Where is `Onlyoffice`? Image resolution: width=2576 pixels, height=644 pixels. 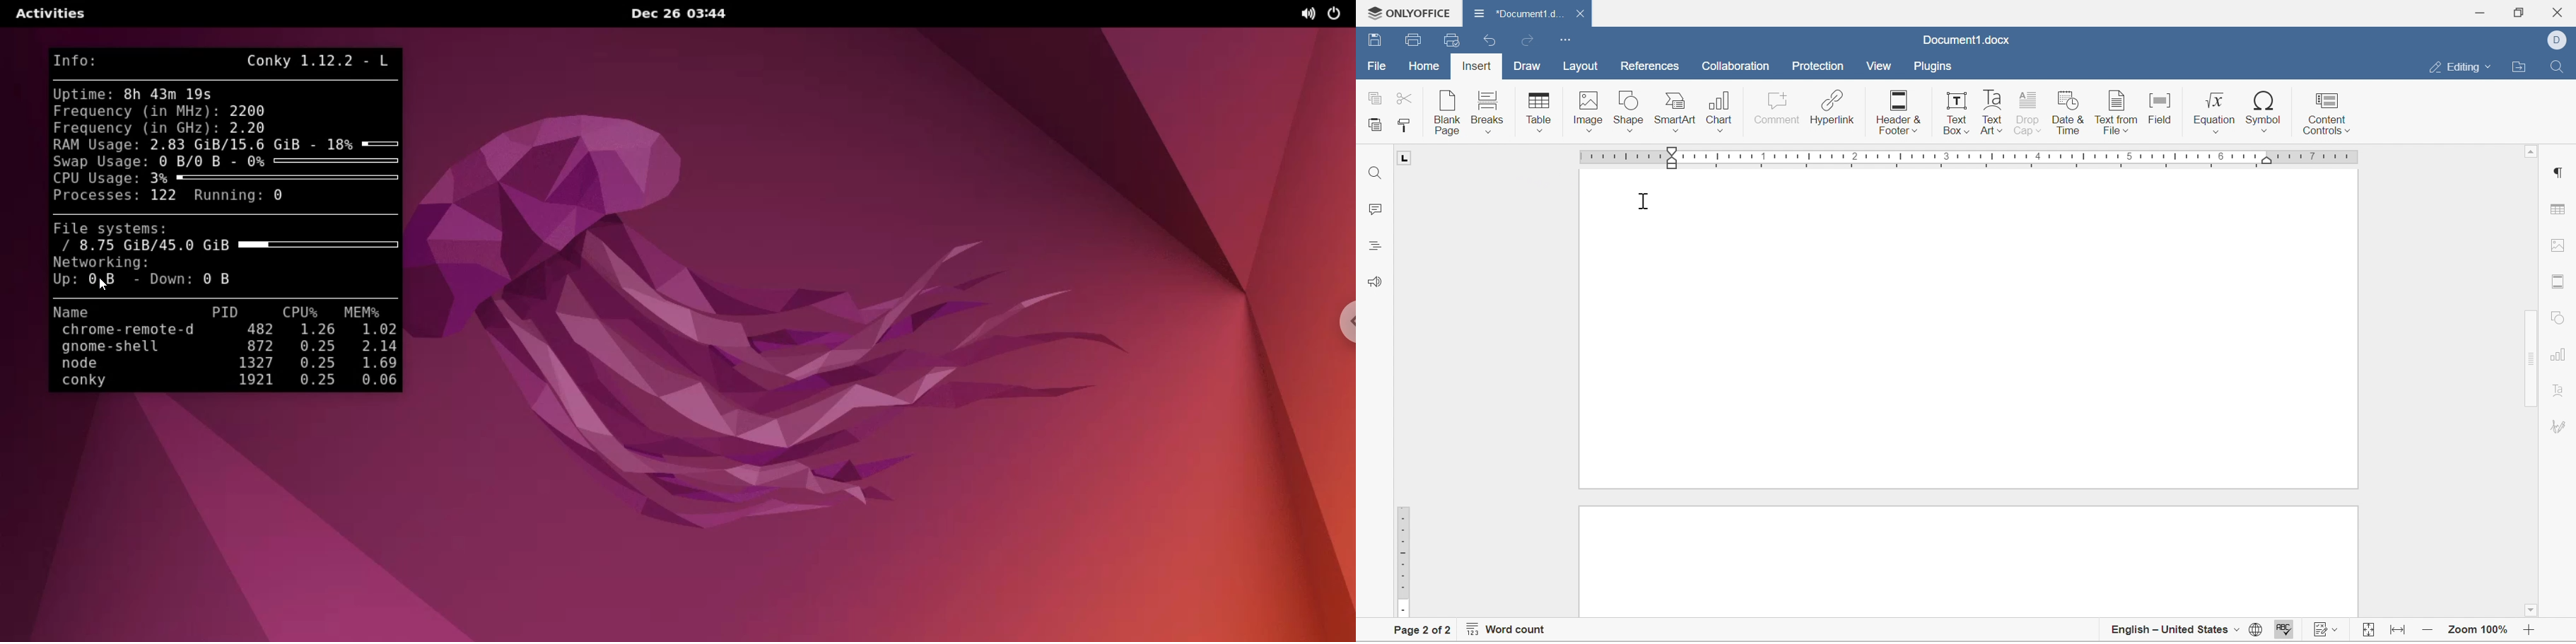 Onlyoffice is located at coordinates (1411, 12).